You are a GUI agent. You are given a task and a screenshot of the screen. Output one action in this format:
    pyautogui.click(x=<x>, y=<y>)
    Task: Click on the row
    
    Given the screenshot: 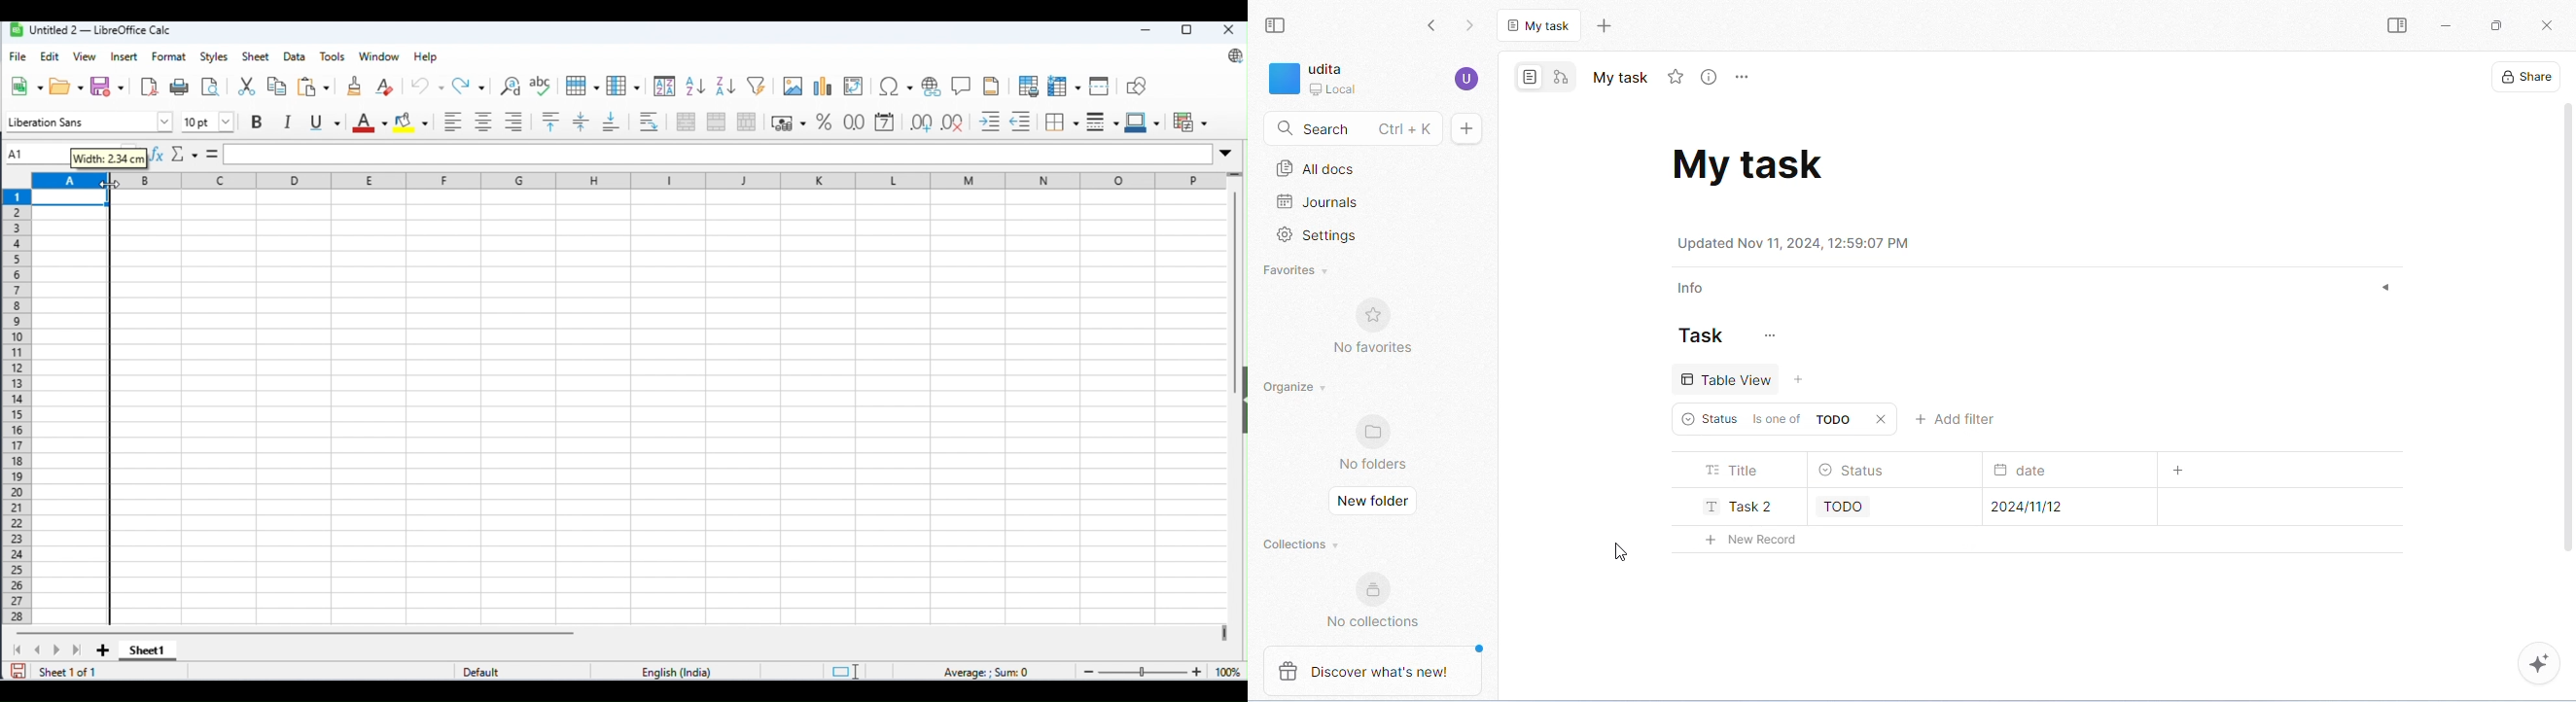 What is the action you would take?
    pyautogui.click(x=582, y=86)
    